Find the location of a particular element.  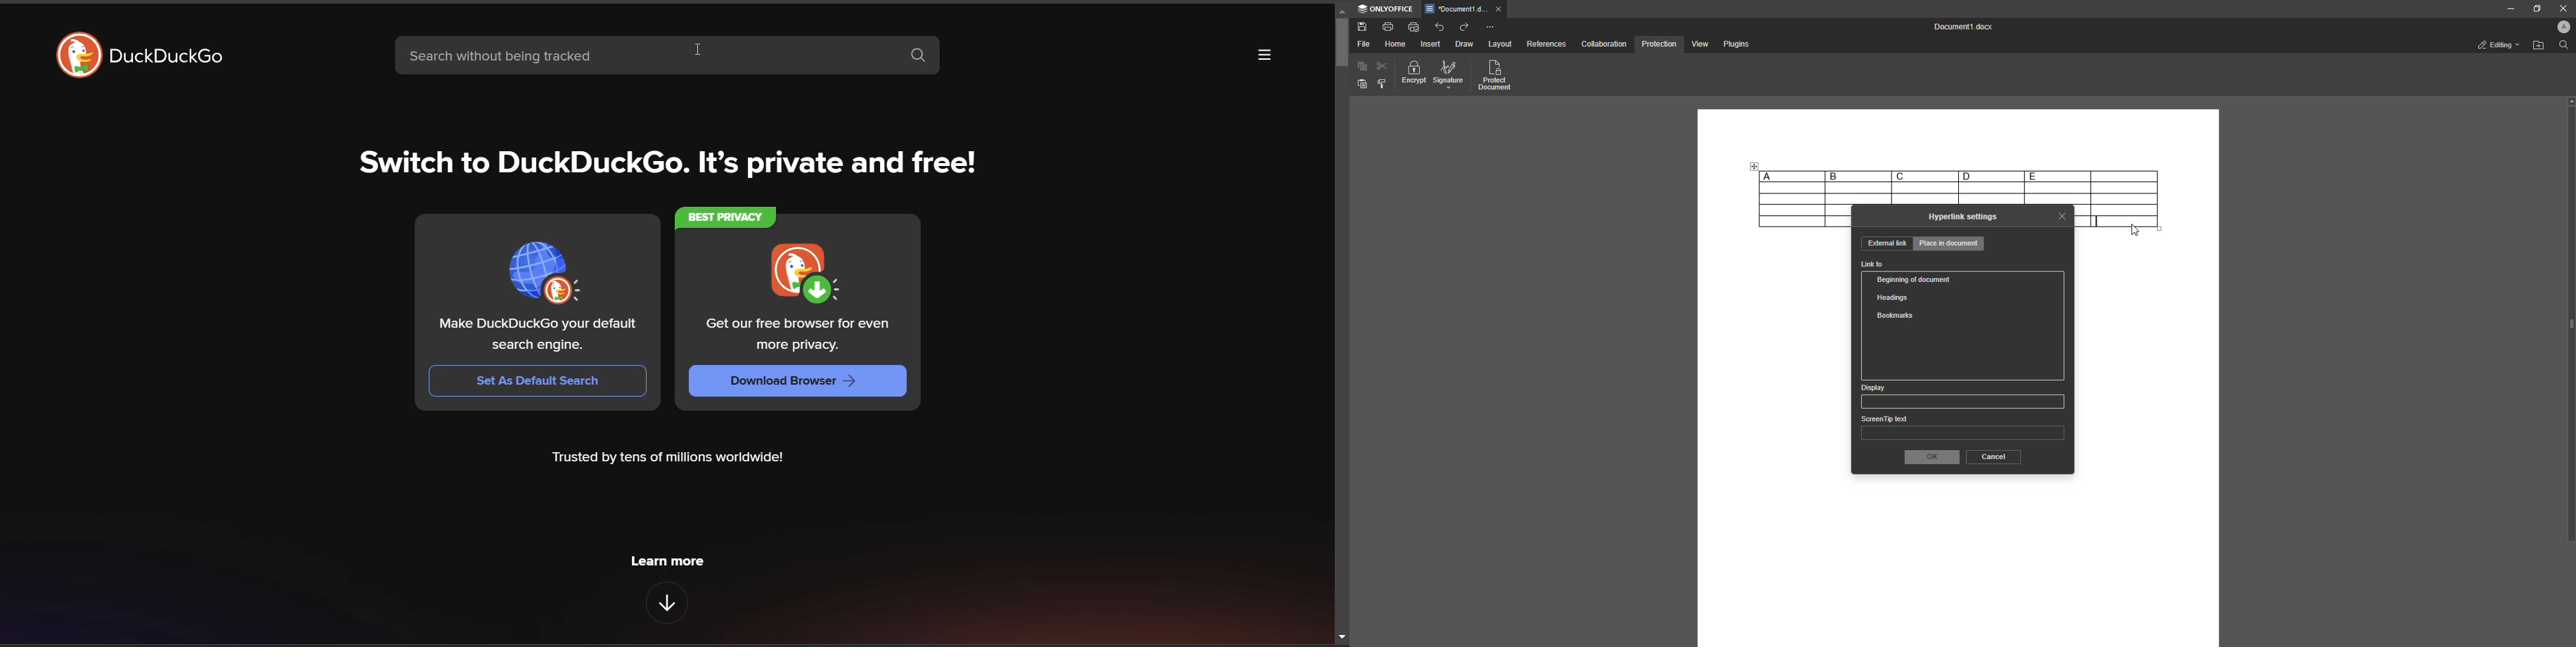

Text line Selected is located at coordinates (2098, 221).